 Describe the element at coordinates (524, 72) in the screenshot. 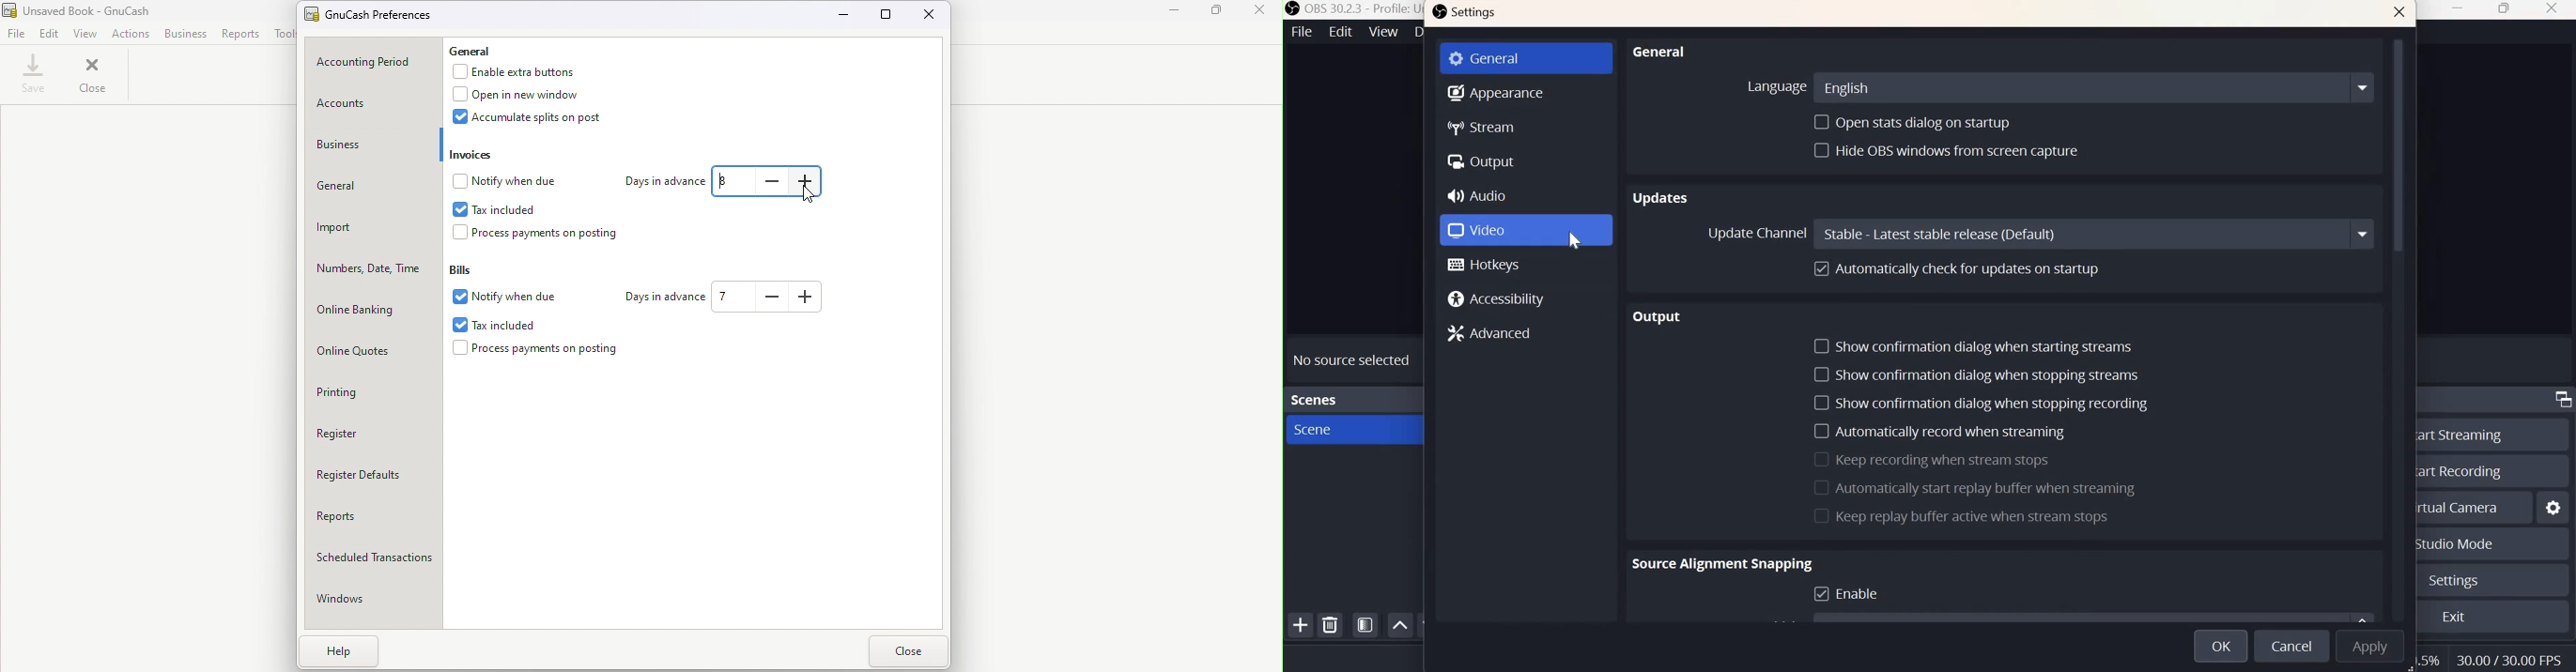

I see `Enable extra button` at that location.